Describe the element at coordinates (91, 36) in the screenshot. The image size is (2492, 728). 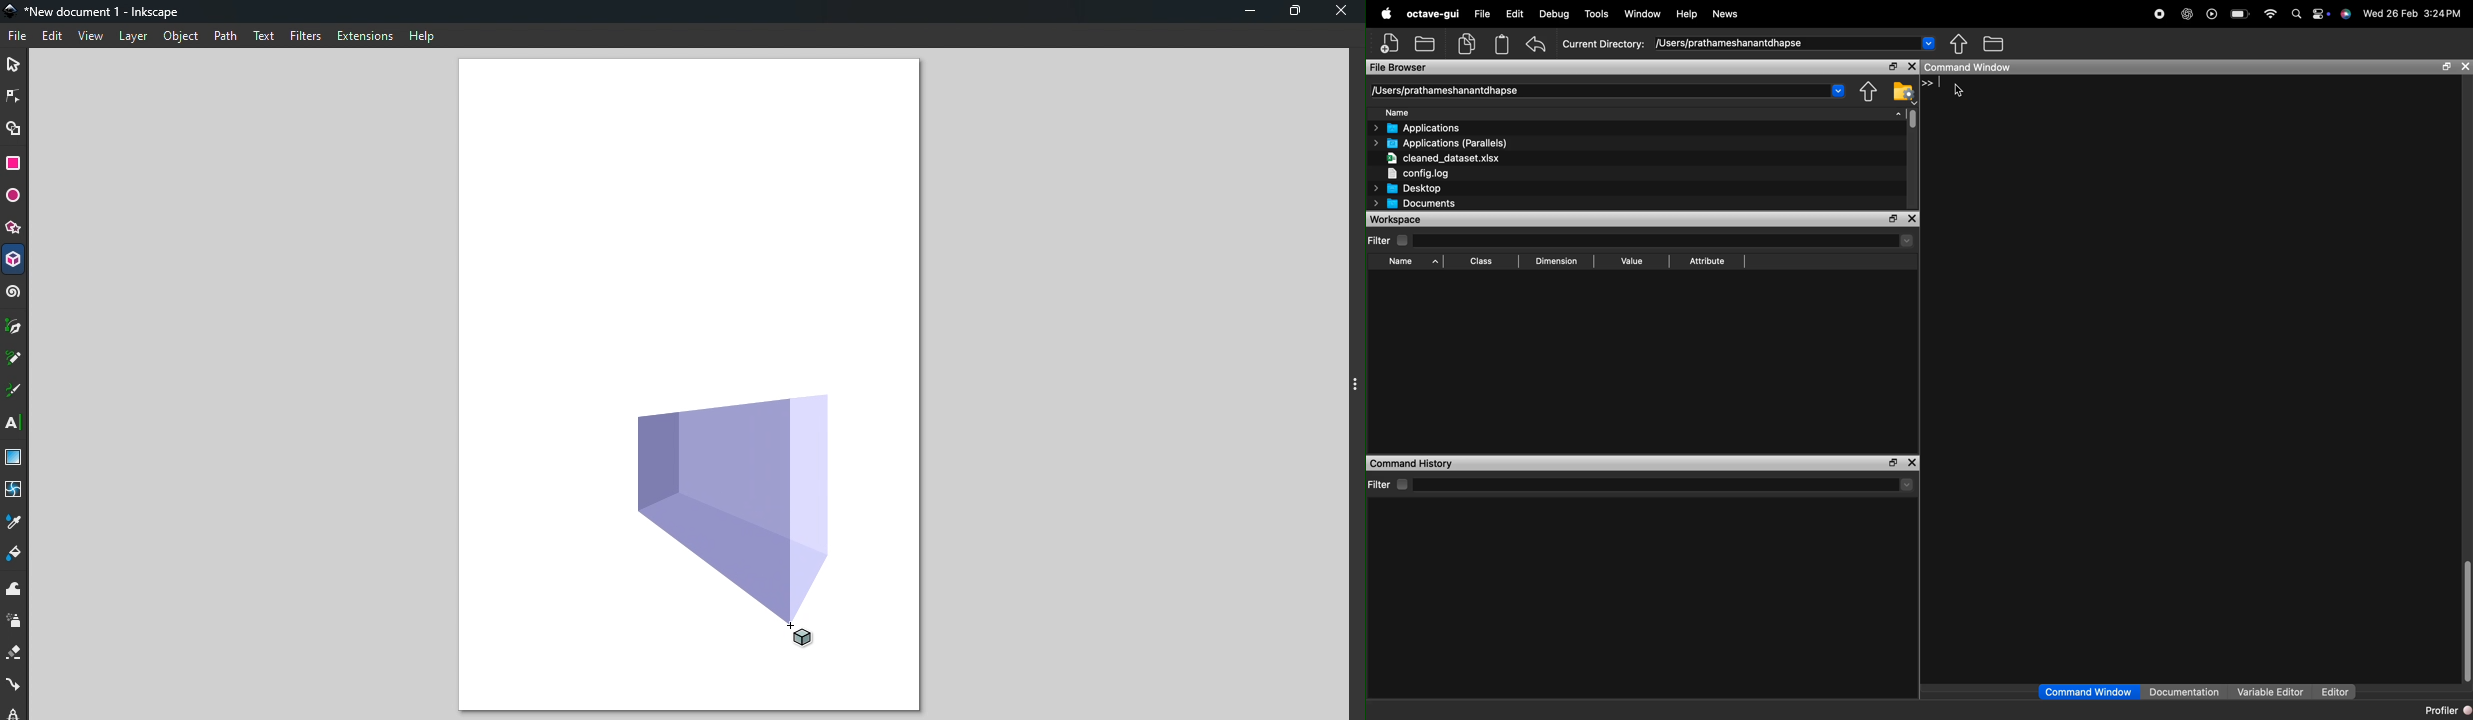
I see `View` at that location.